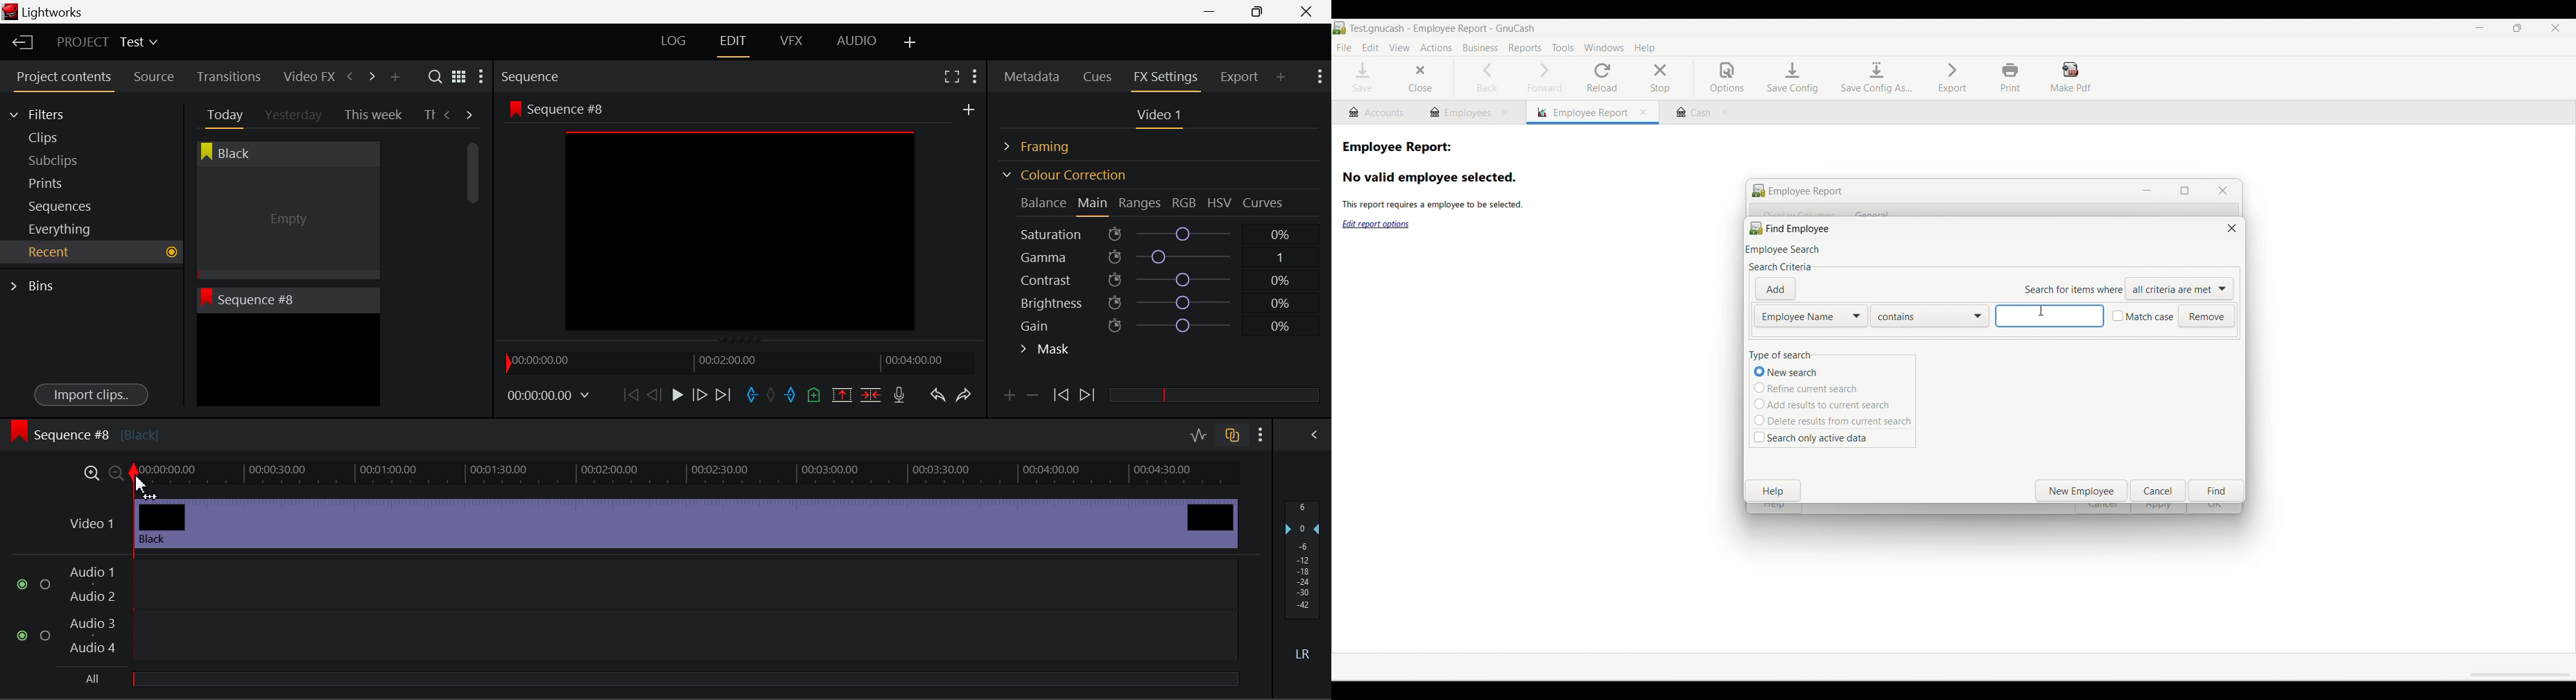 This screenshot has width=2576, height=700. What do you see at coordinates (84, 432) in the screenshot?
I see `Sequence #8` at bounding box center [84, 432].